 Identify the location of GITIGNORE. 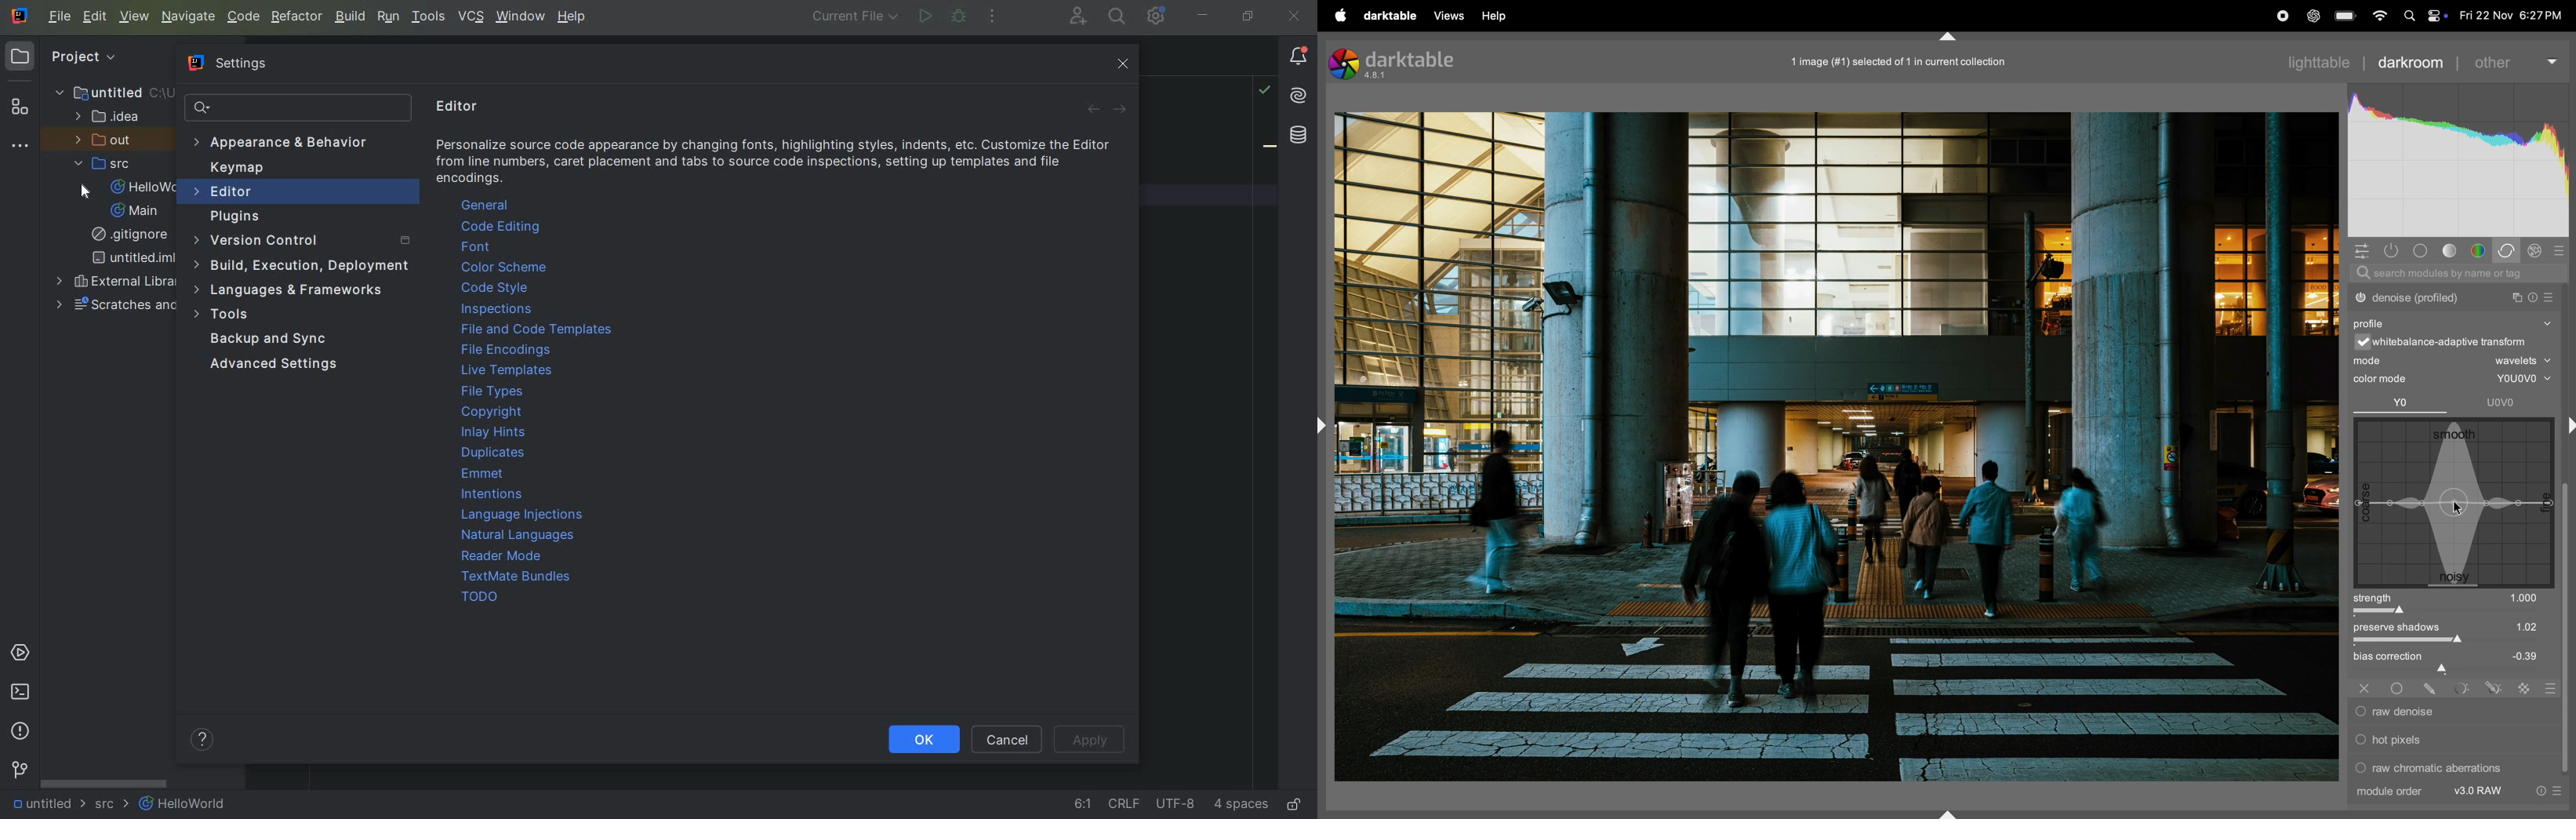
(134, 235).